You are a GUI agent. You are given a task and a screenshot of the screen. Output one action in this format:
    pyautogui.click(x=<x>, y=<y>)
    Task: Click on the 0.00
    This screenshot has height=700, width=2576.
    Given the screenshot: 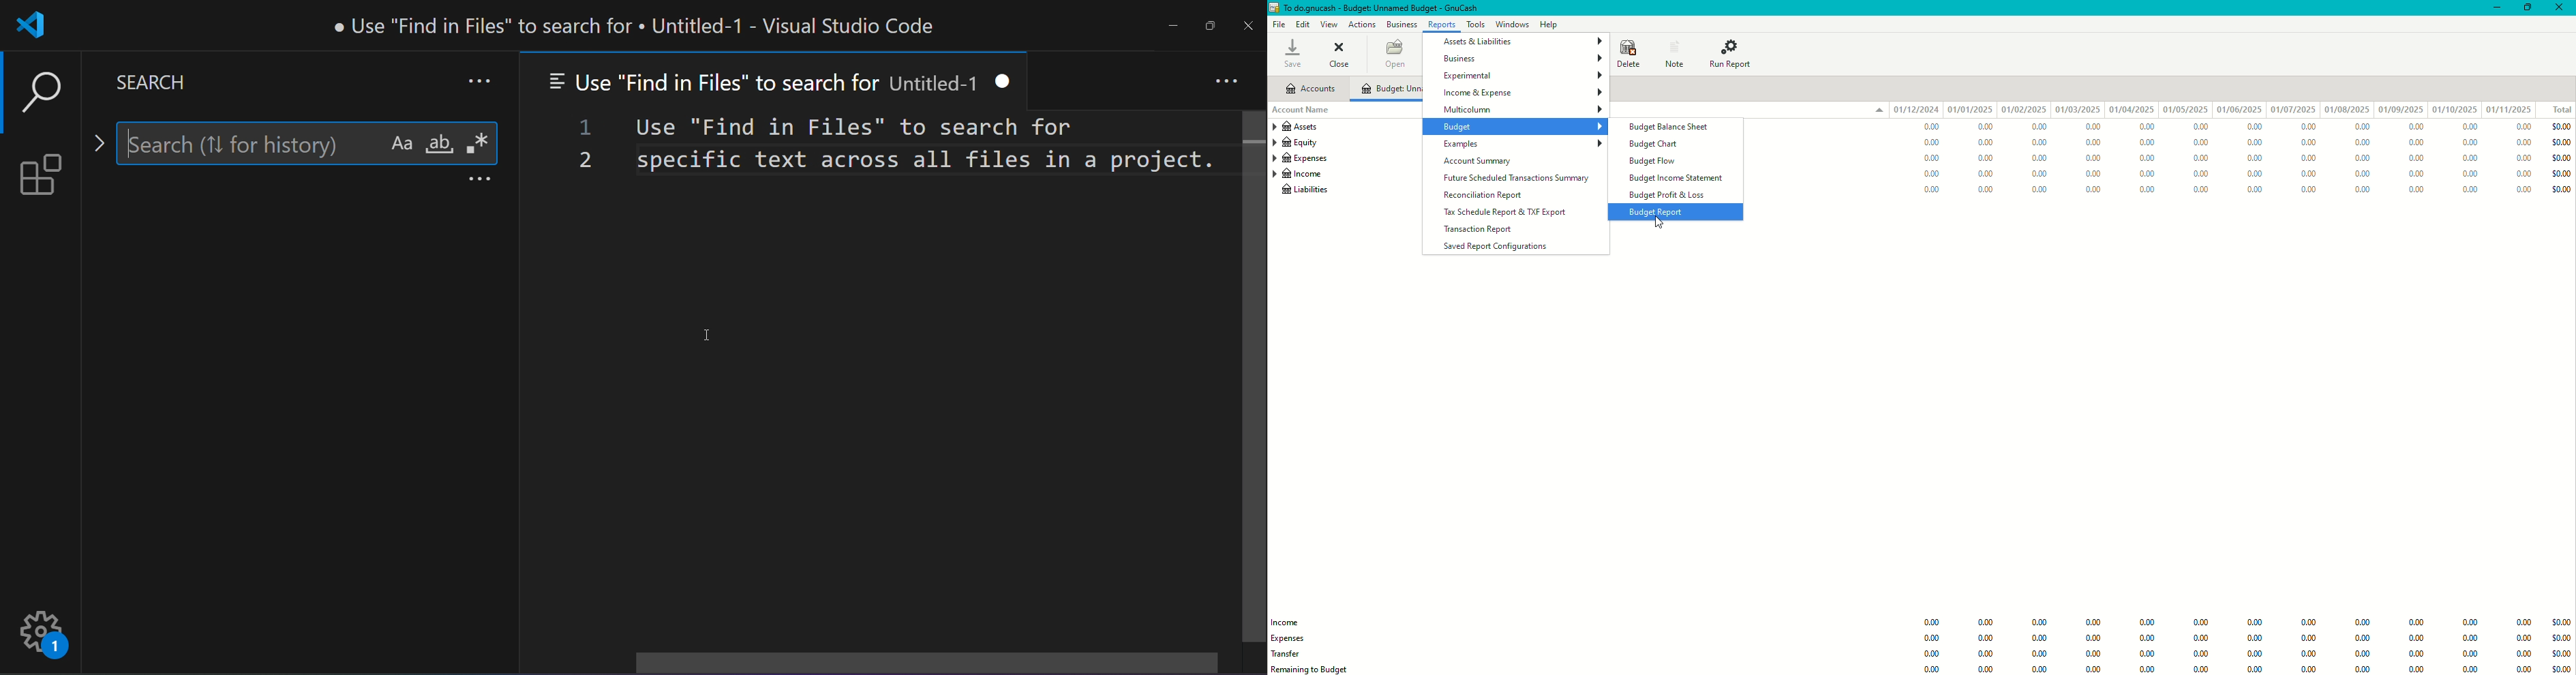 What is the action you would take?
    pyautogui.click(x=2361, y=656)
    